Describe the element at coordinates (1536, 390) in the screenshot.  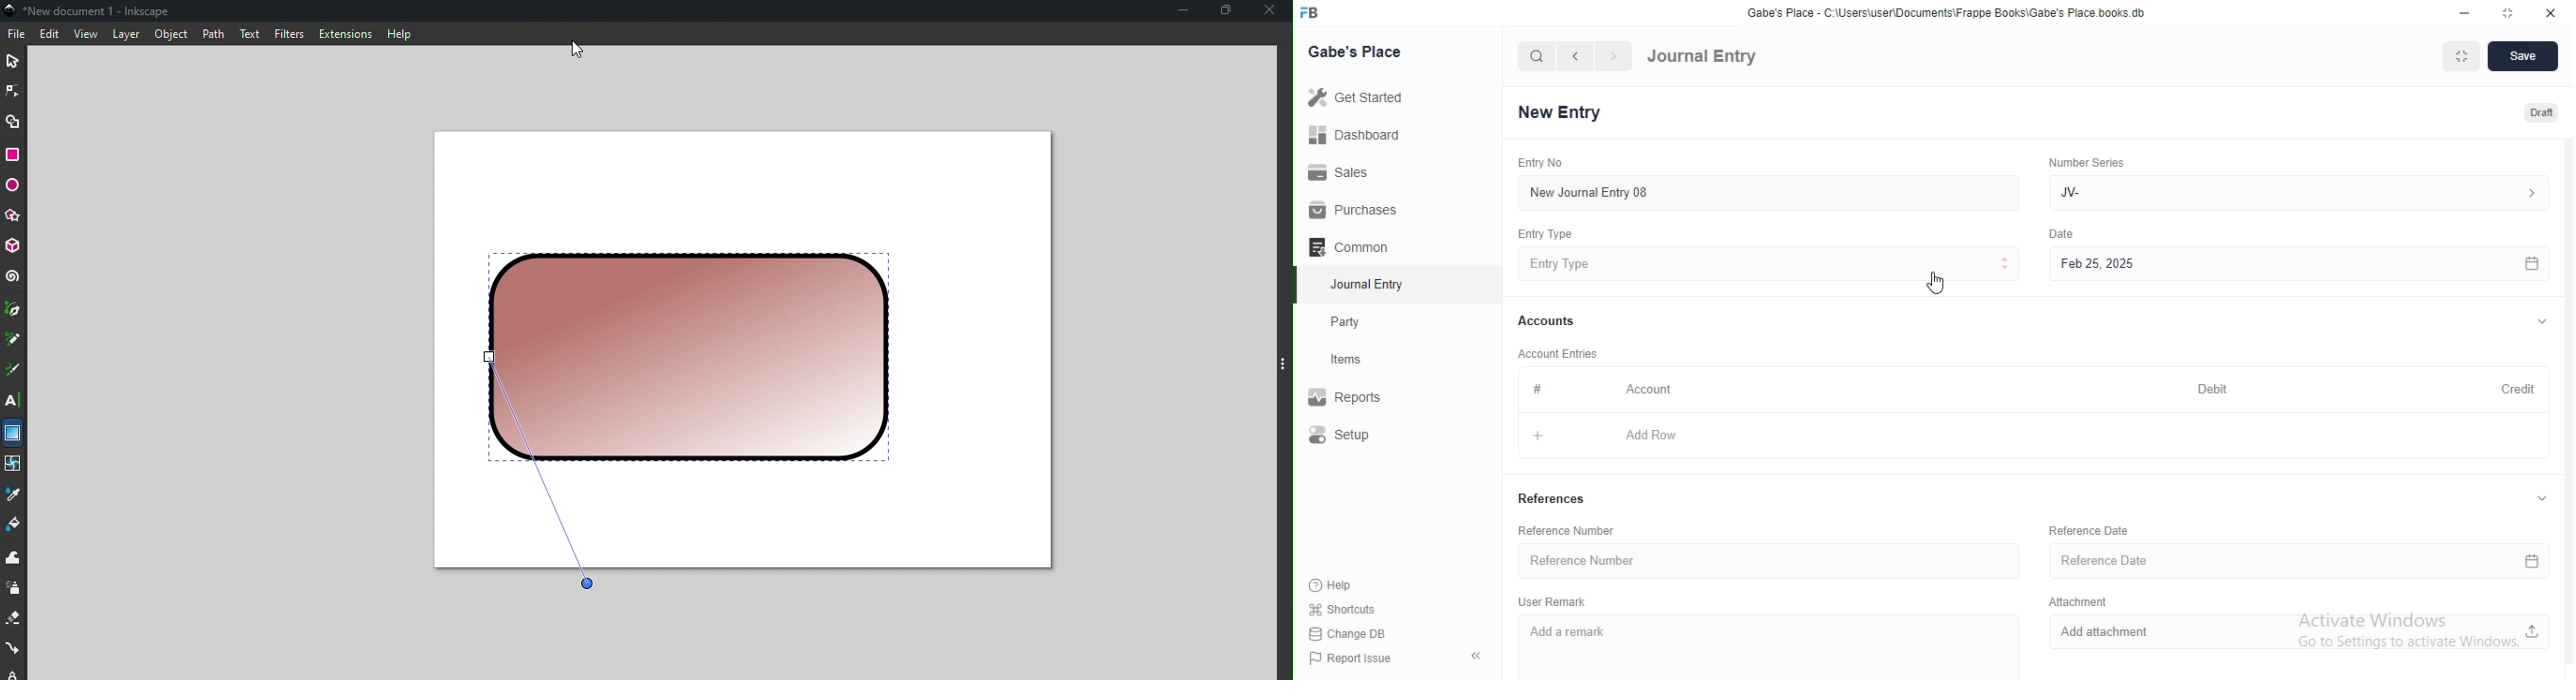
I see `#` at that location.